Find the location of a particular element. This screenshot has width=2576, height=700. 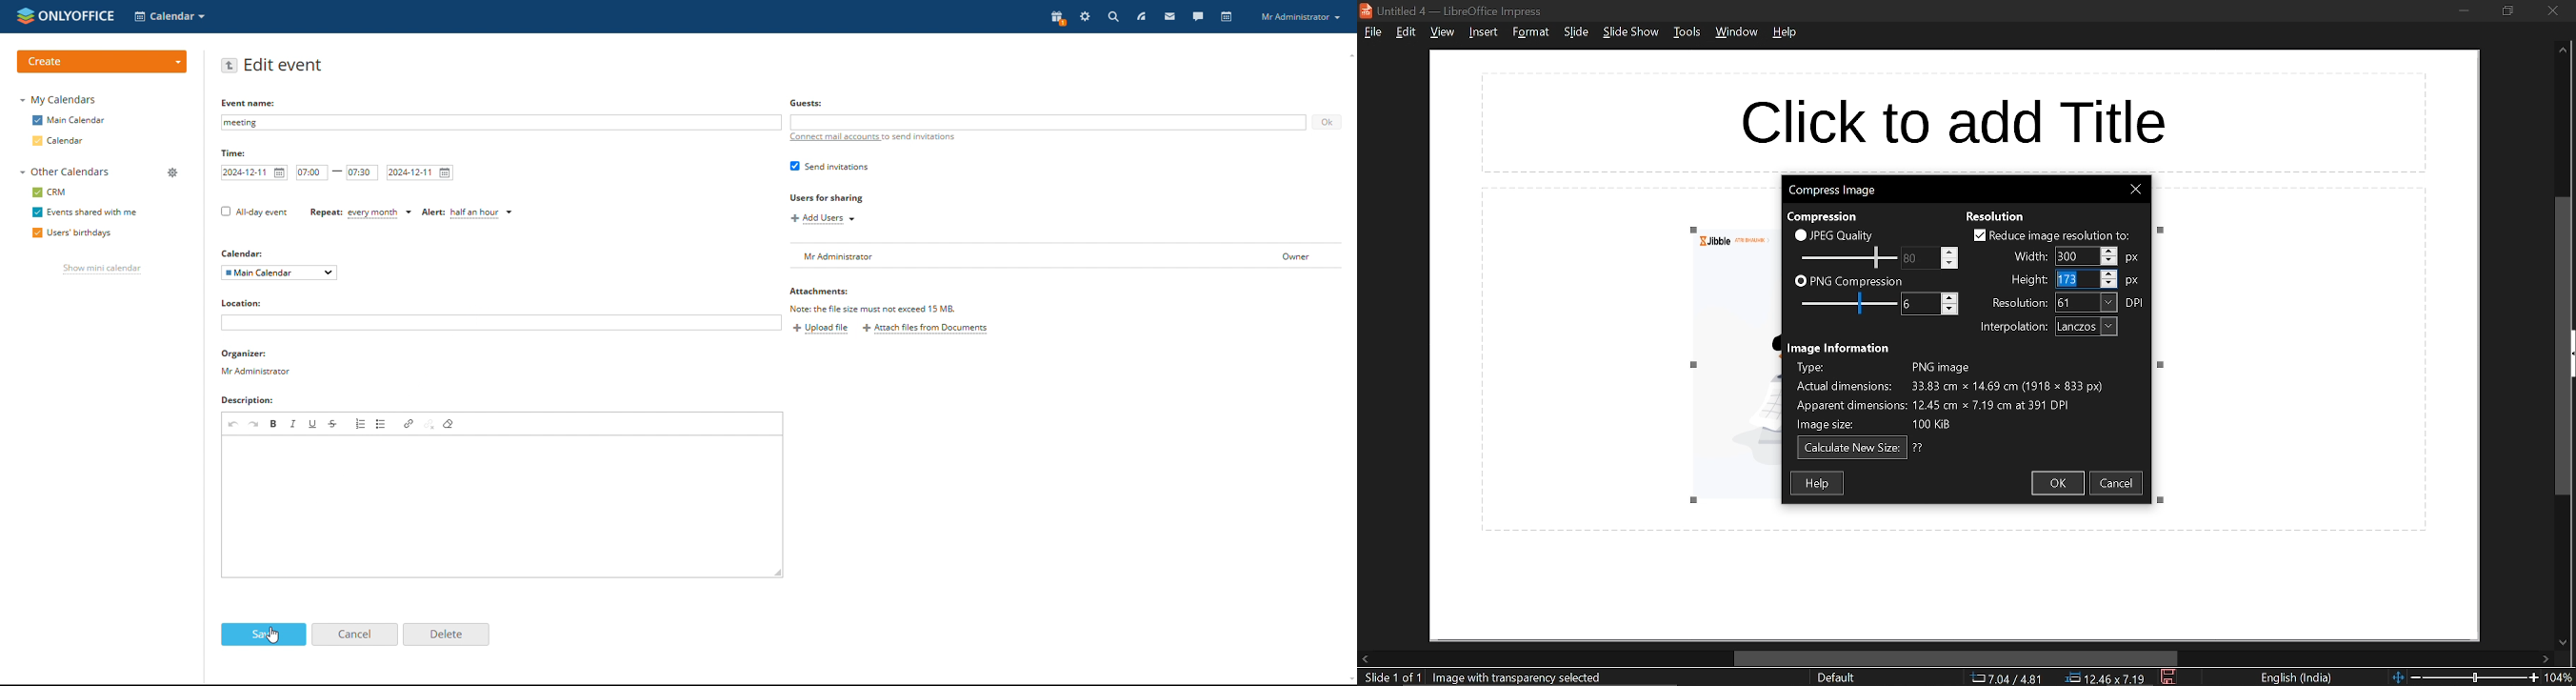

help is located at coordinates (1818, 483).